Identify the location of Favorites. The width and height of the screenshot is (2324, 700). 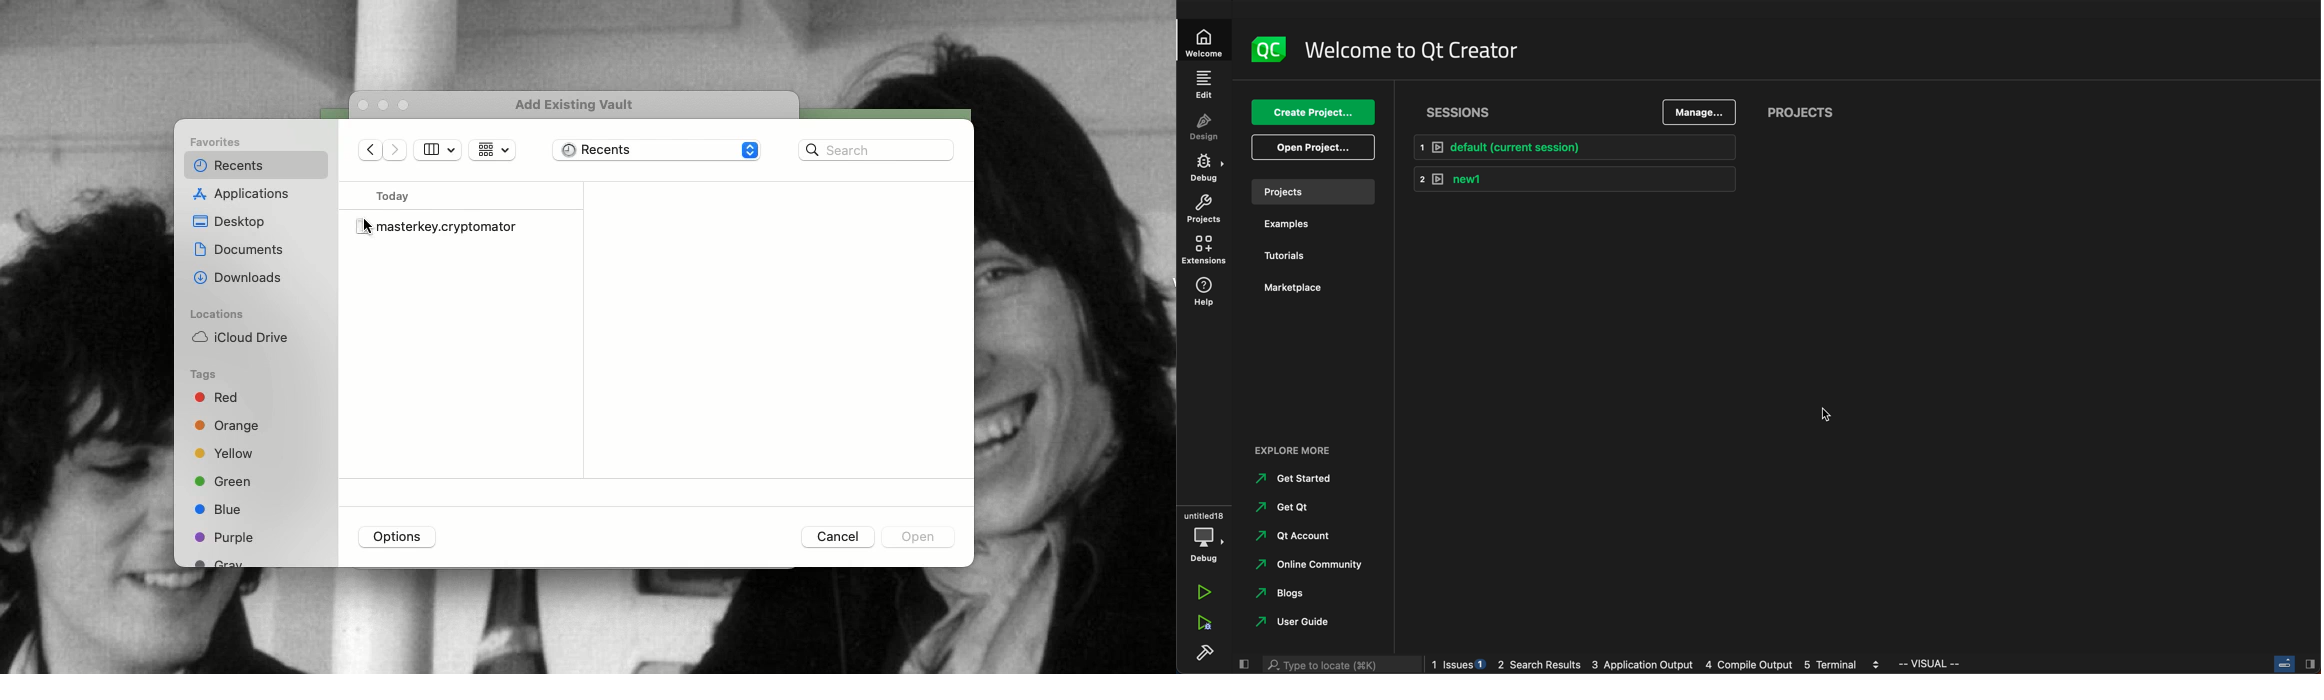
(219, 143).